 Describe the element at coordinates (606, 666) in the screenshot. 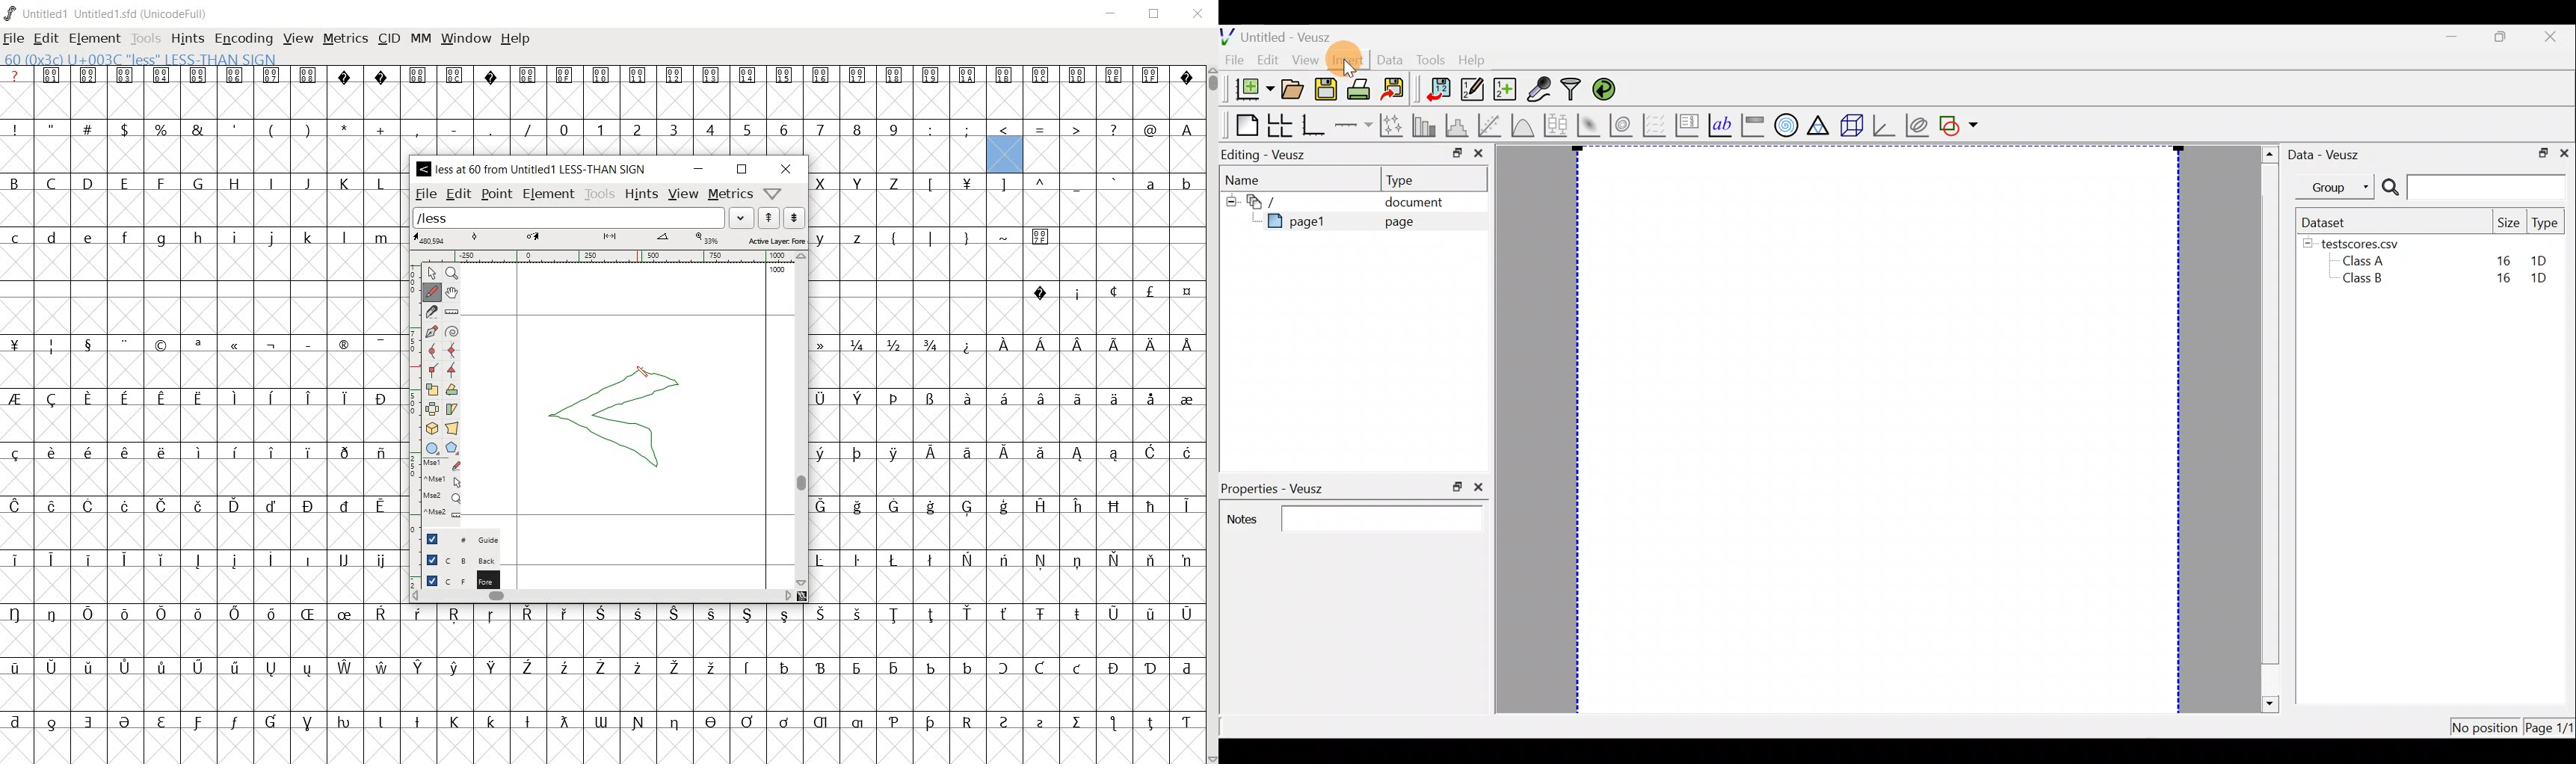

I see `special letters` at that location.